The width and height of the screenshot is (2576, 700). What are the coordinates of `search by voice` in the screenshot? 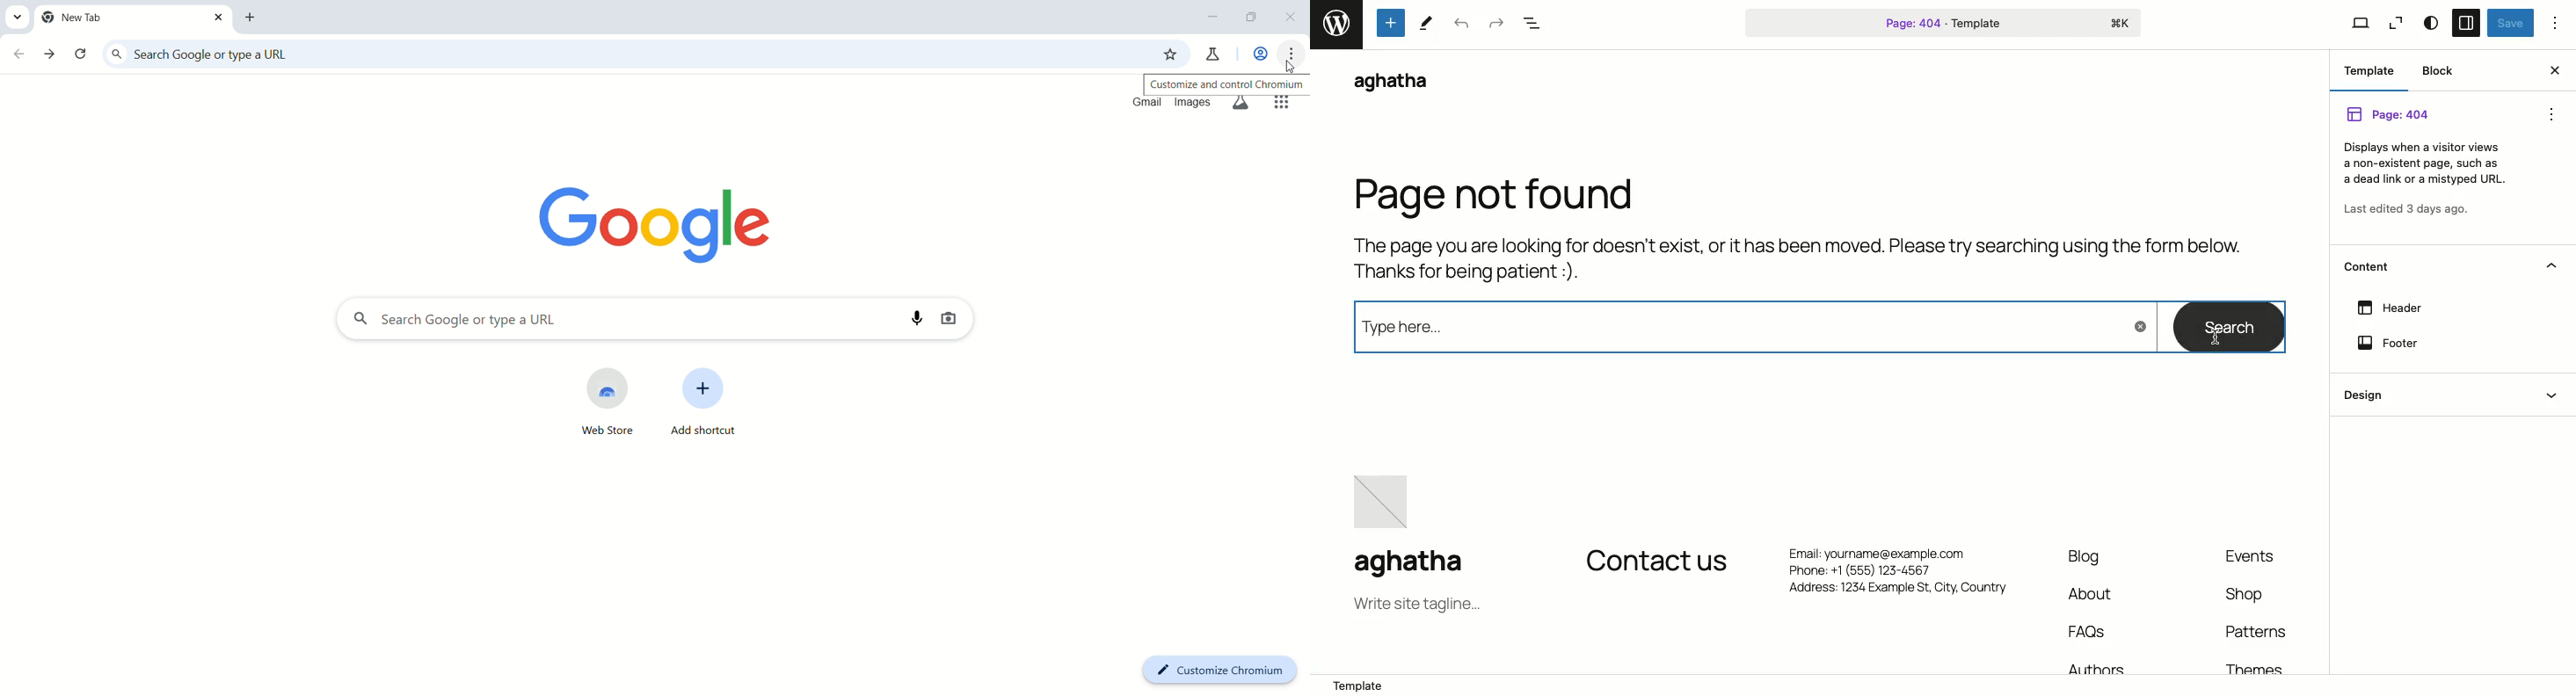 It's located at (919, 319).